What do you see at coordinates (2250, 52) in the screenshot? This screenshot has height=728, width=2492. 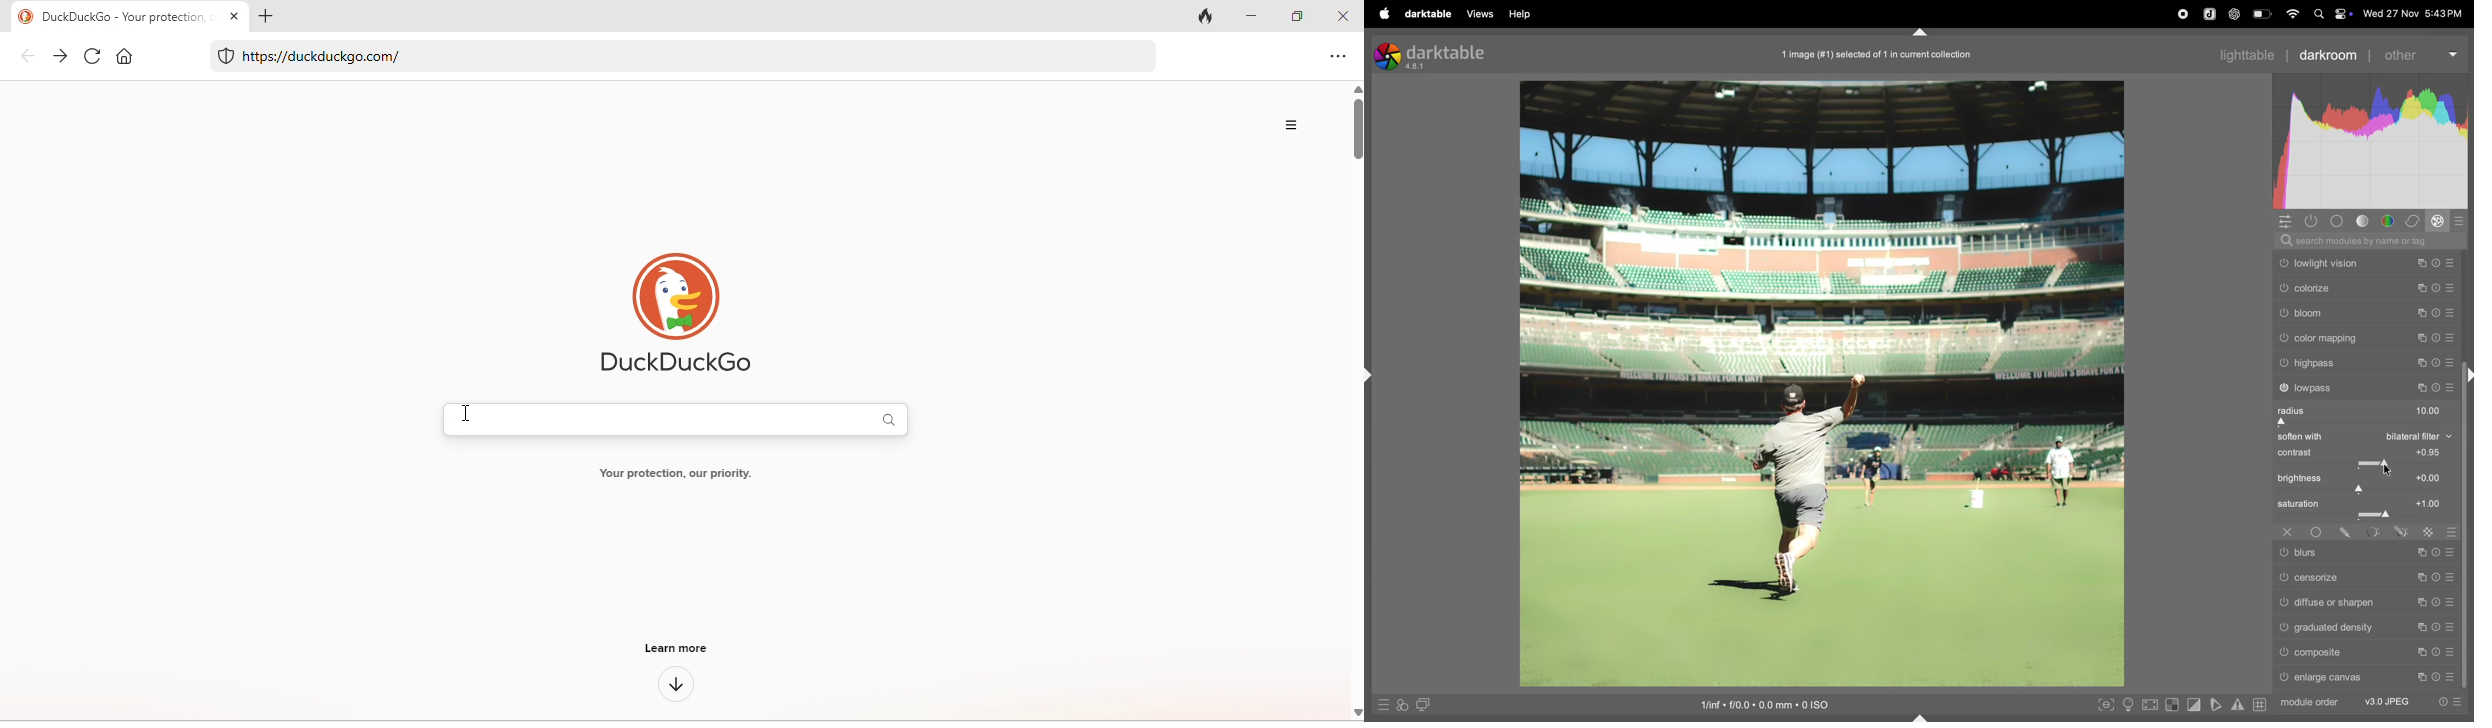 I see `lighttable` at bounding box center [2250, 52].